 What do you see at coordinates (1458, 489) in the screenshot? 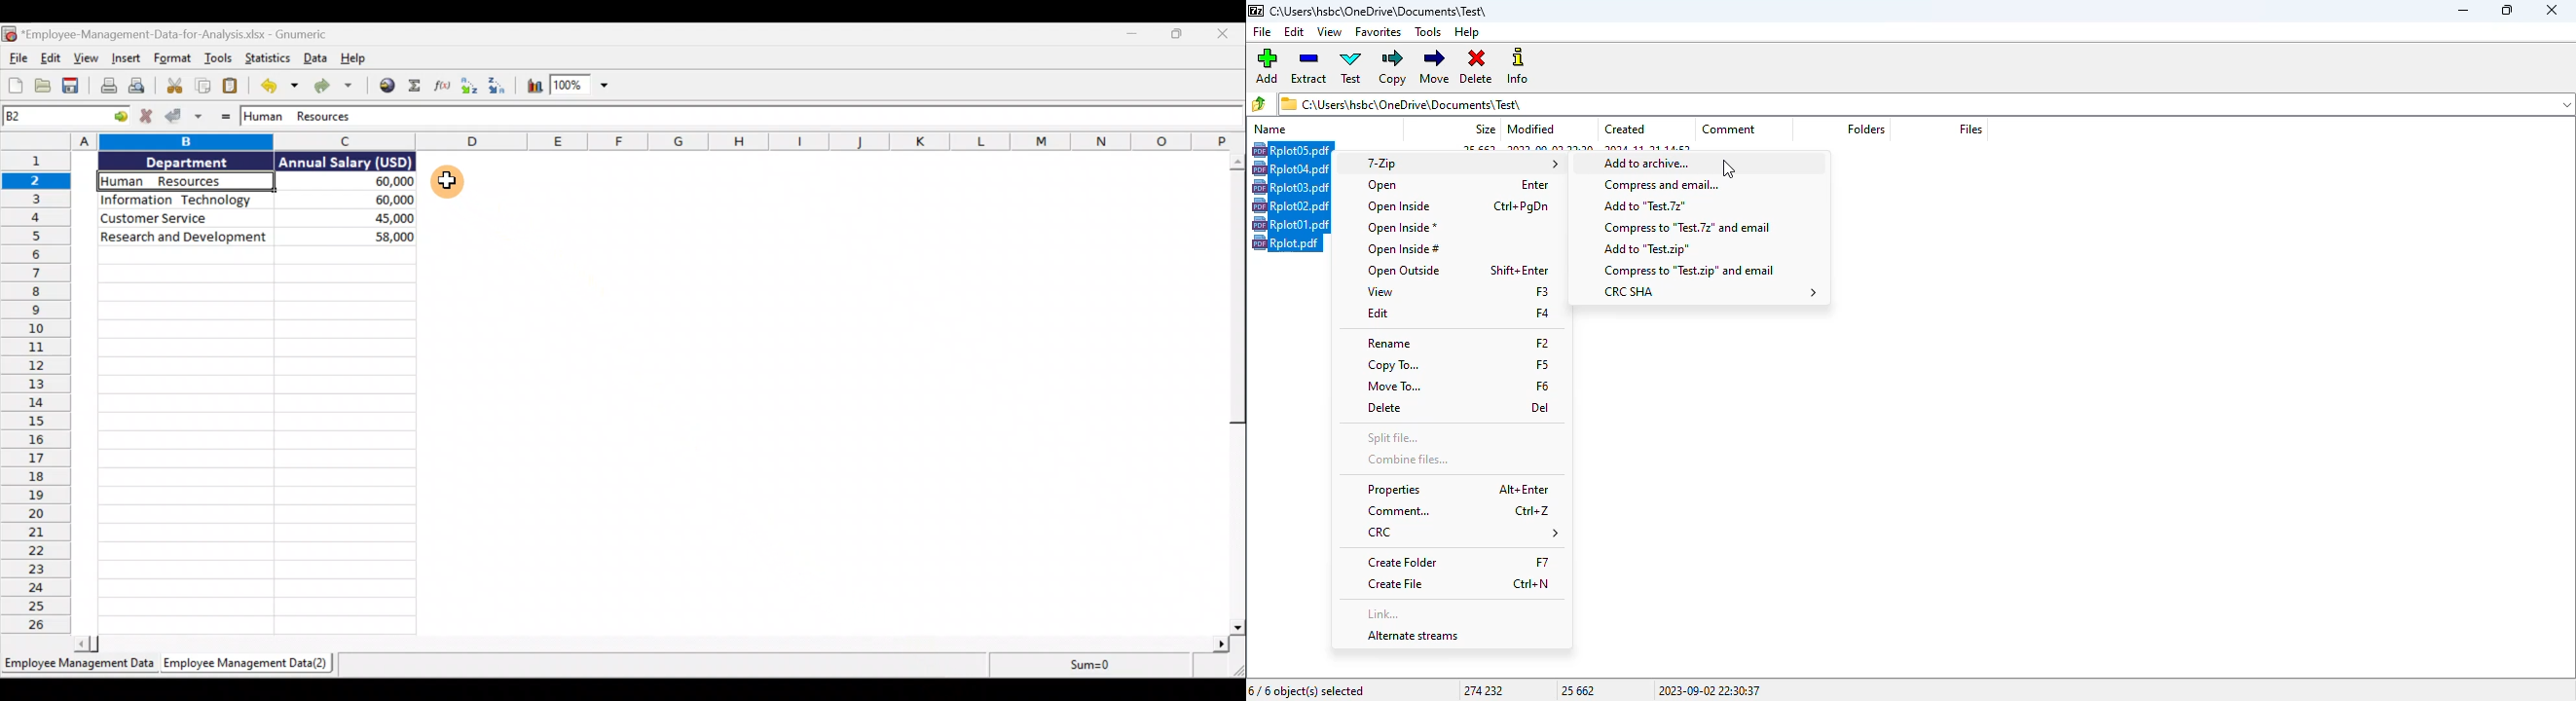
I see `properties` at bounding box center [1458, 489].